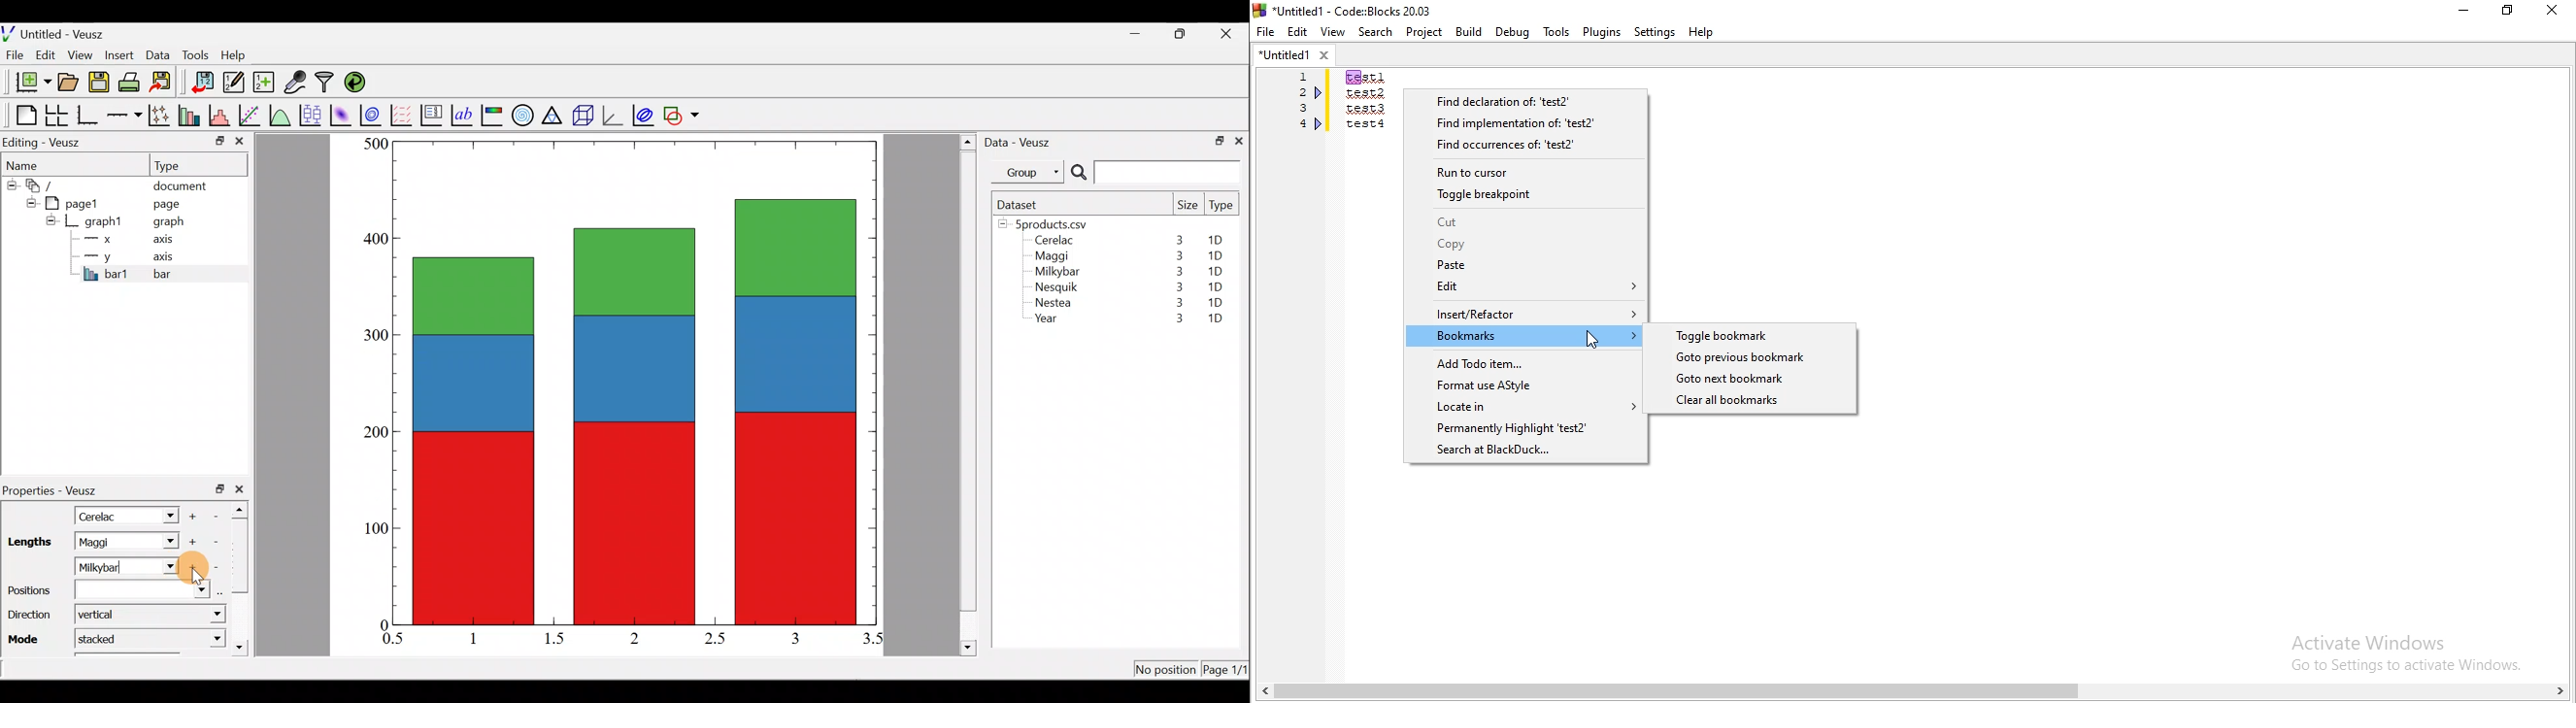 This screenshot has height=728, width=2576. What do you see at coordinates (1217, 284) in the screenshot?
I see `1D` at bounding box center [1217, 284].